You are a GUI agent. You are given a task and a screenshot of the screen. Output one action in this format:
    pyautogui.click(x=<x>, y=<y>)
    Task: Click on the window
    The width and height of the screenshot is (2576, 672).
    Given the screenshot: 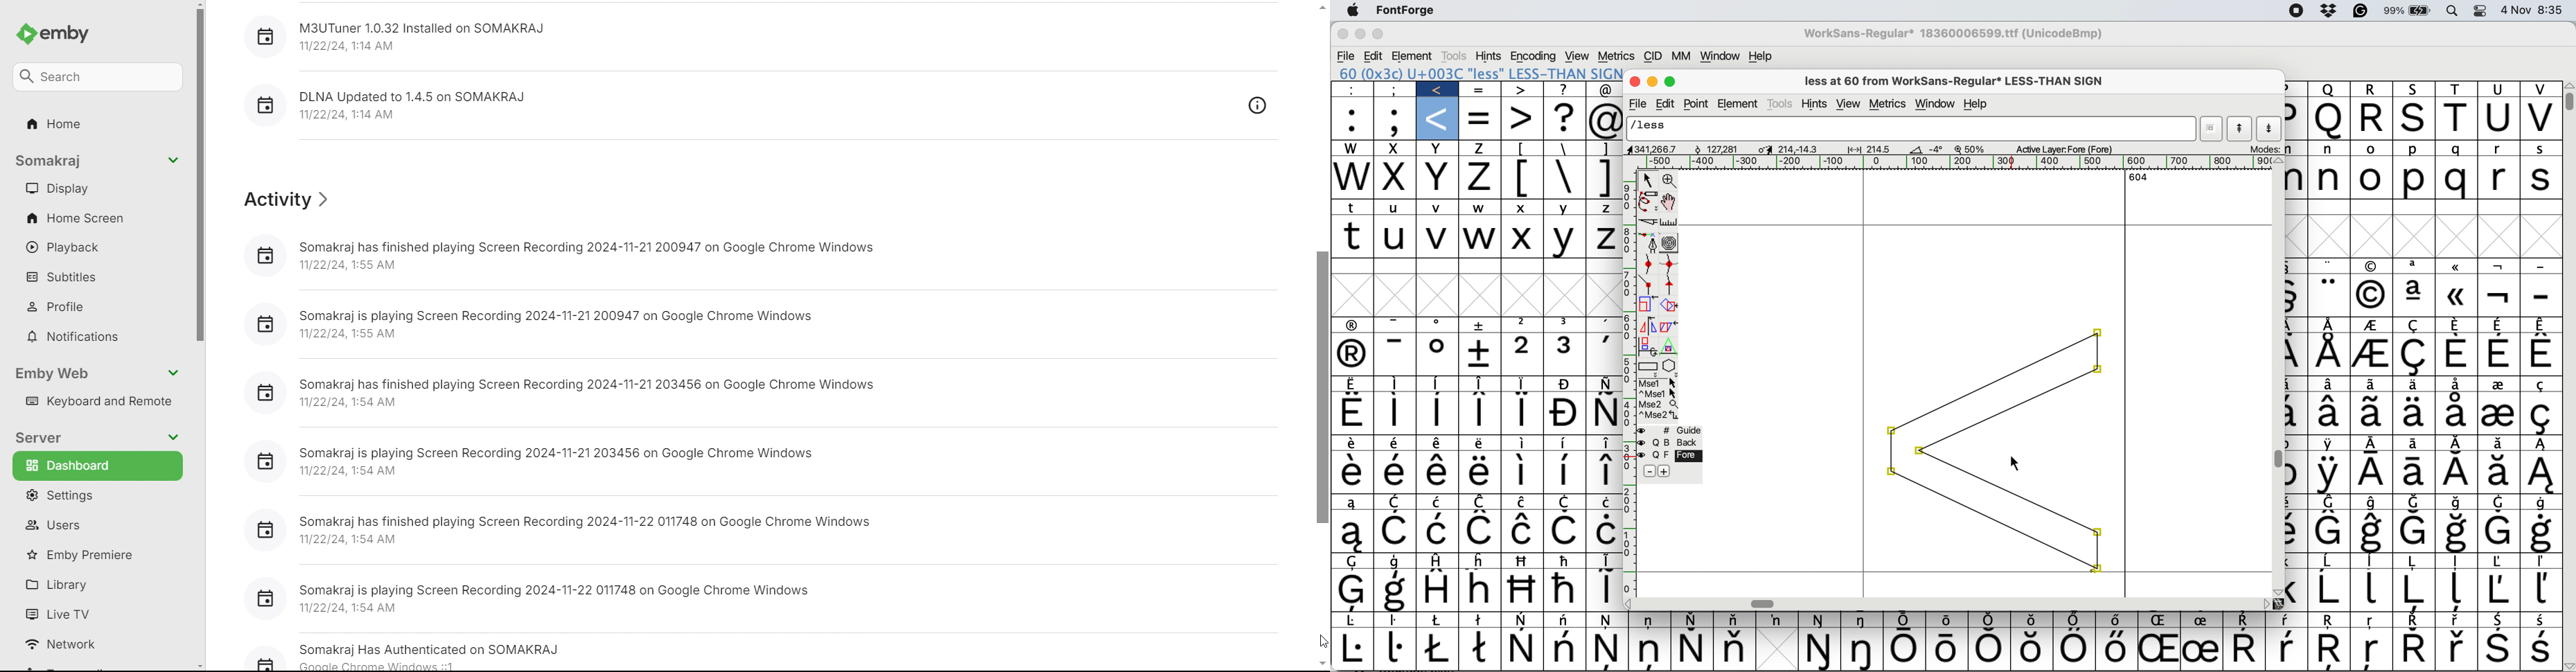 What is the action you would take?
    pyautogui.click(x=1721, y=55)
    